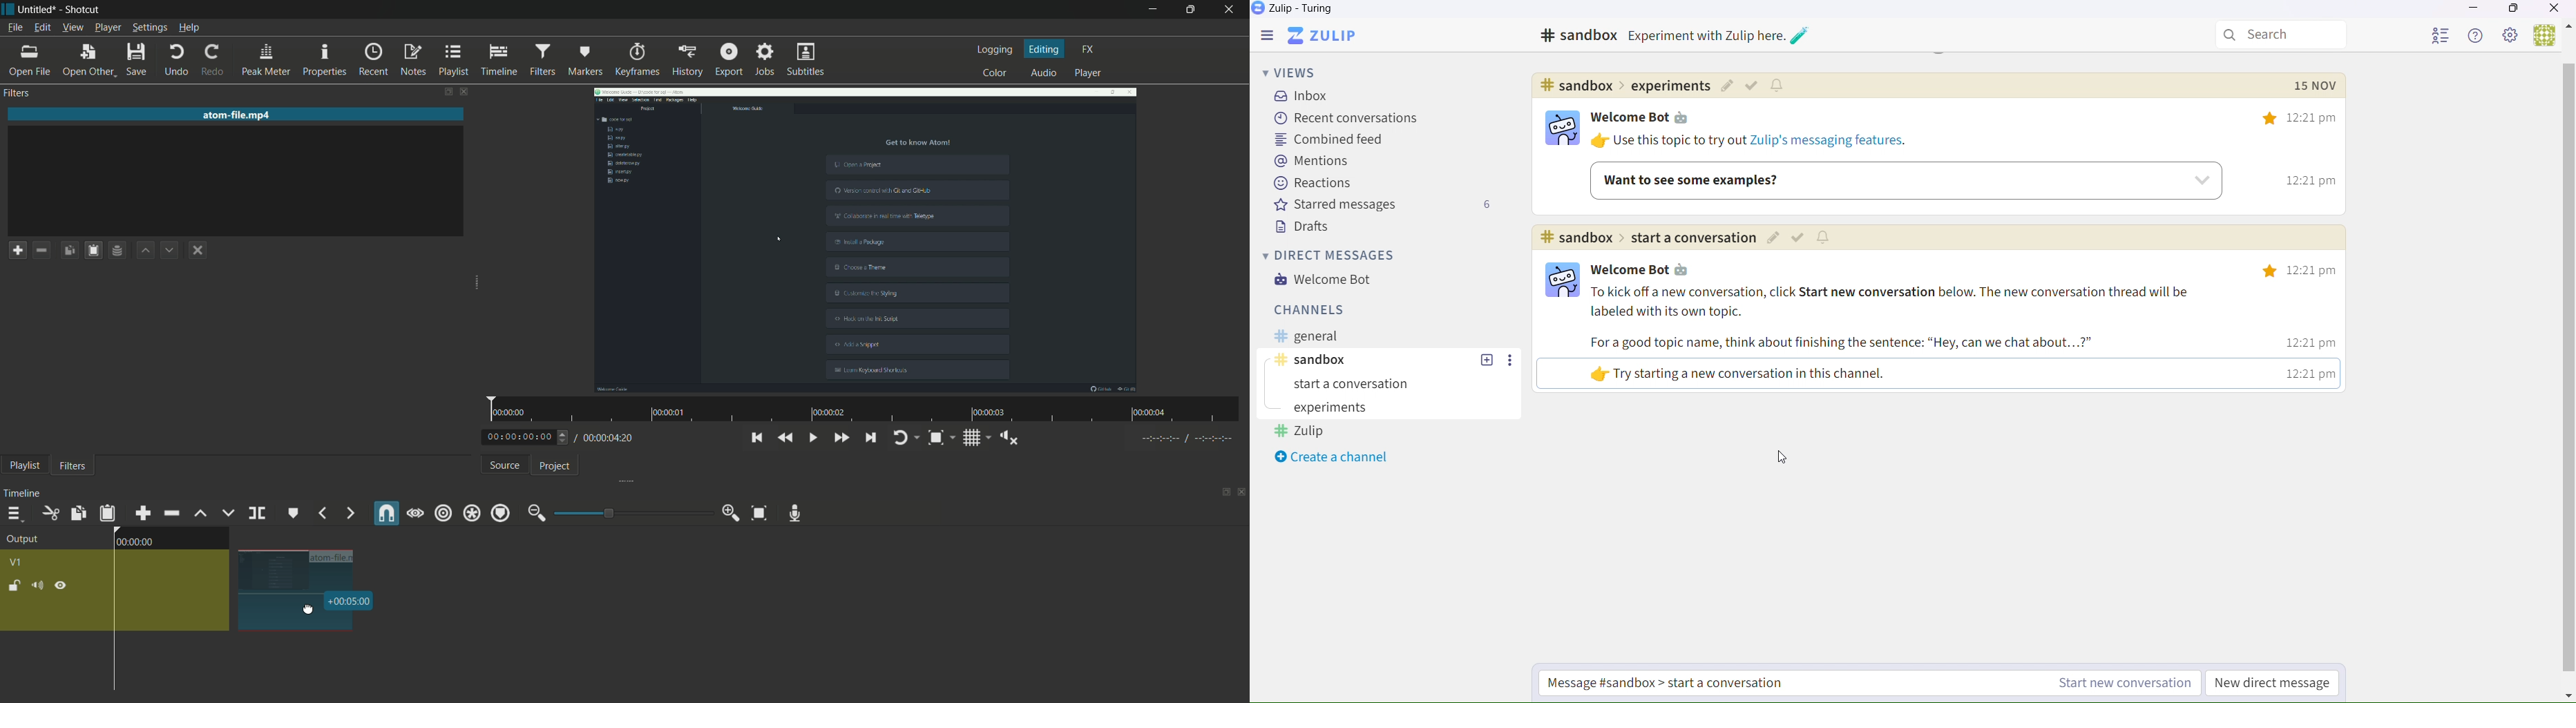 This screenshot has height=728, width=2576. Describe the element at coordinates (1232, 10) in the screenshot. I see `close app` at that location.